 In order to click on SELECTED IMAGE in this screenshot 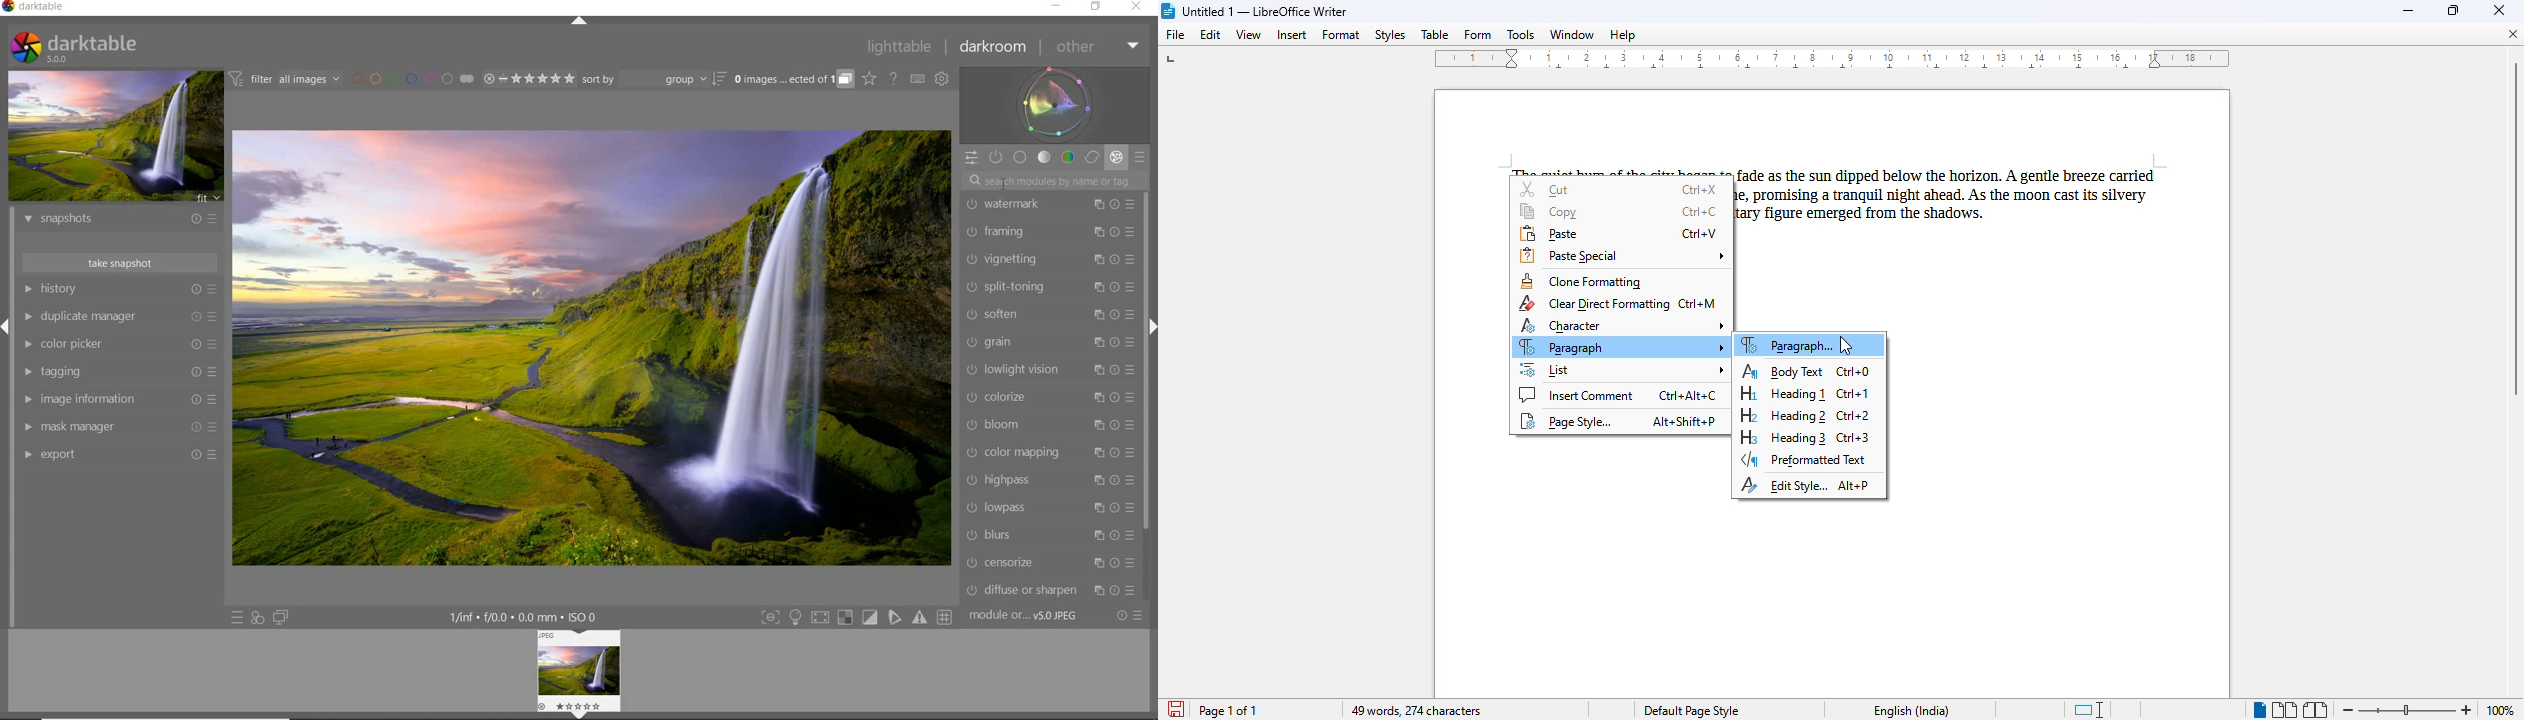, I will do `click(593, 346)`.